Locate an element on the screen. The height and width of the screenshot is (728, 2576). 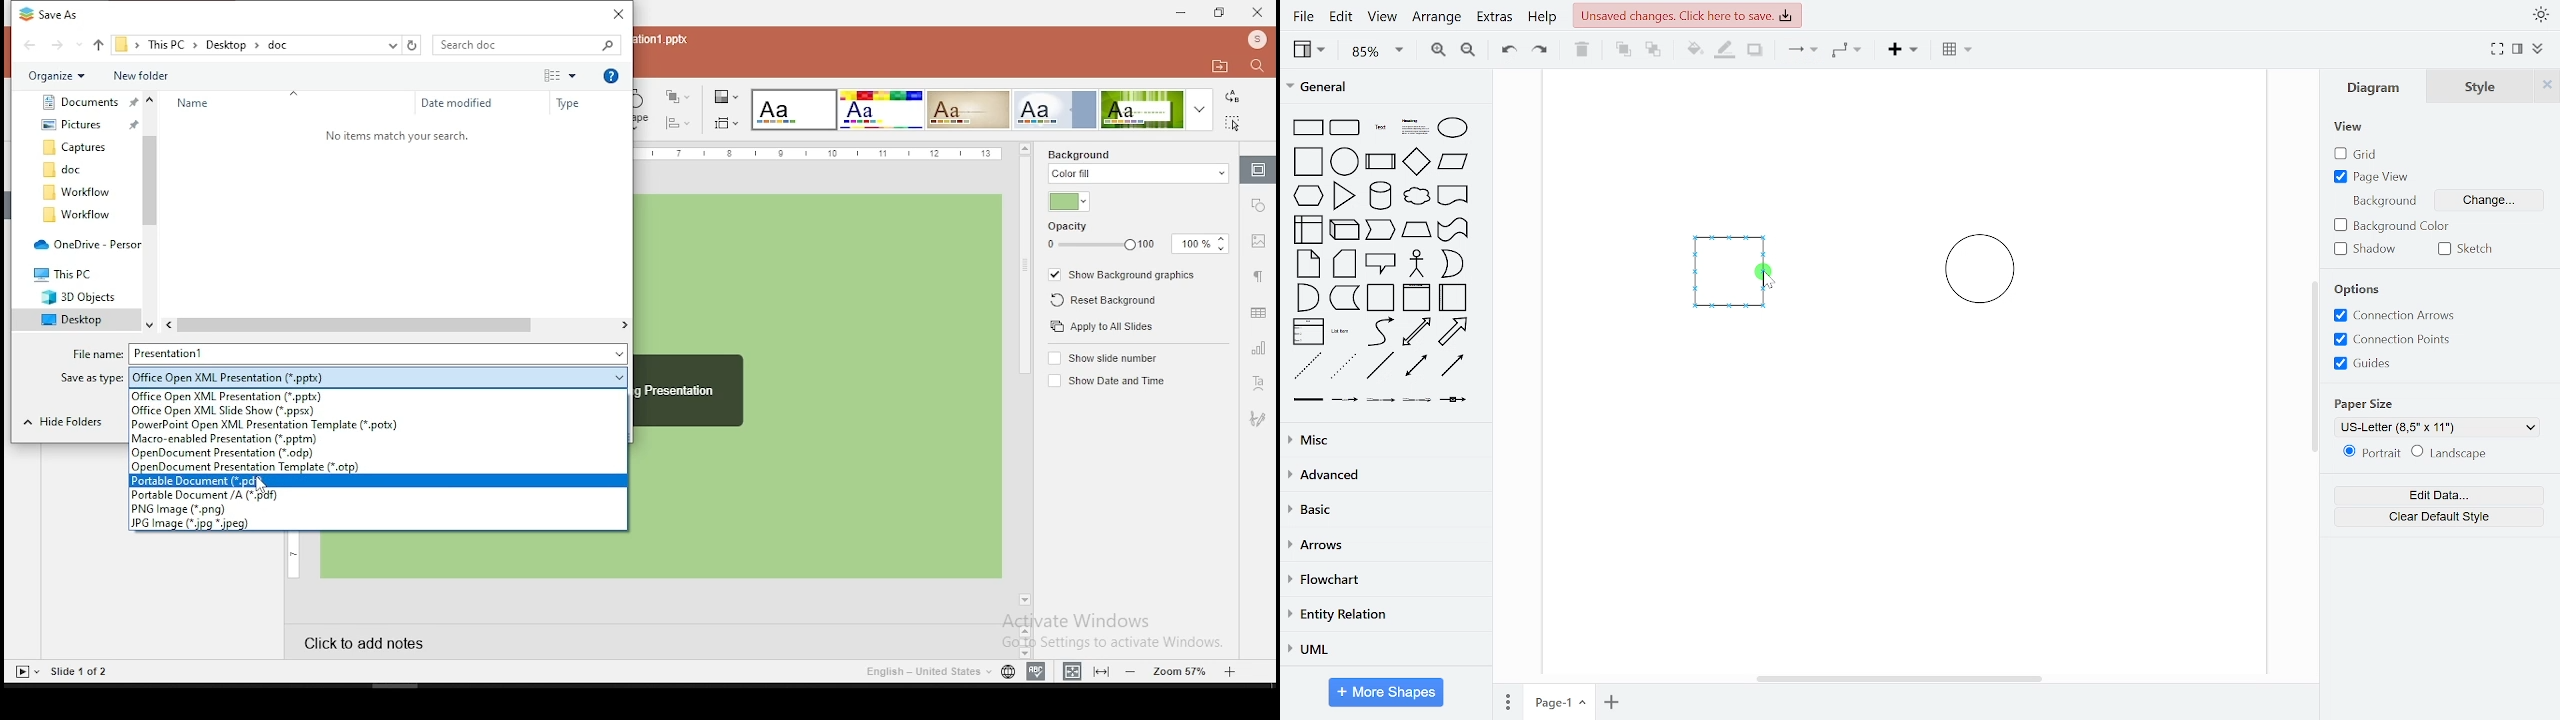
select color theme is located at coordinates (968, 109).